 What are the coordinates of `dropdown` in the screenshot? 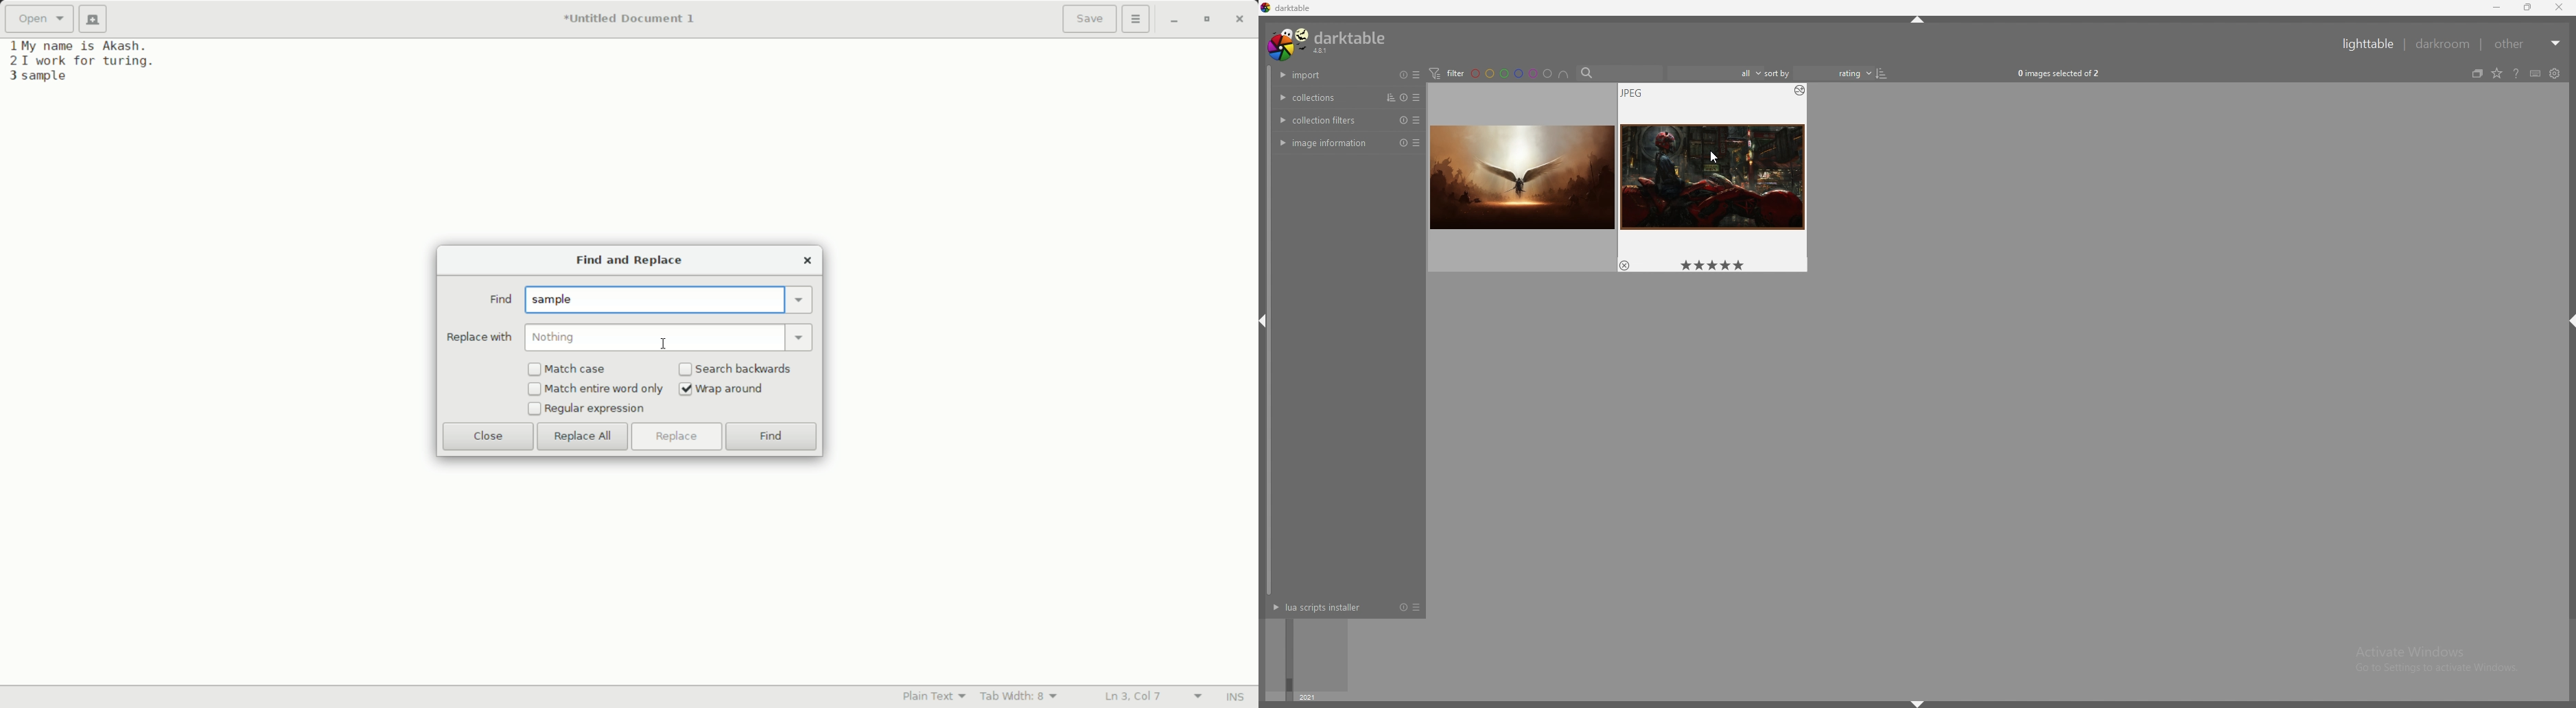 It's located at (801, 336).